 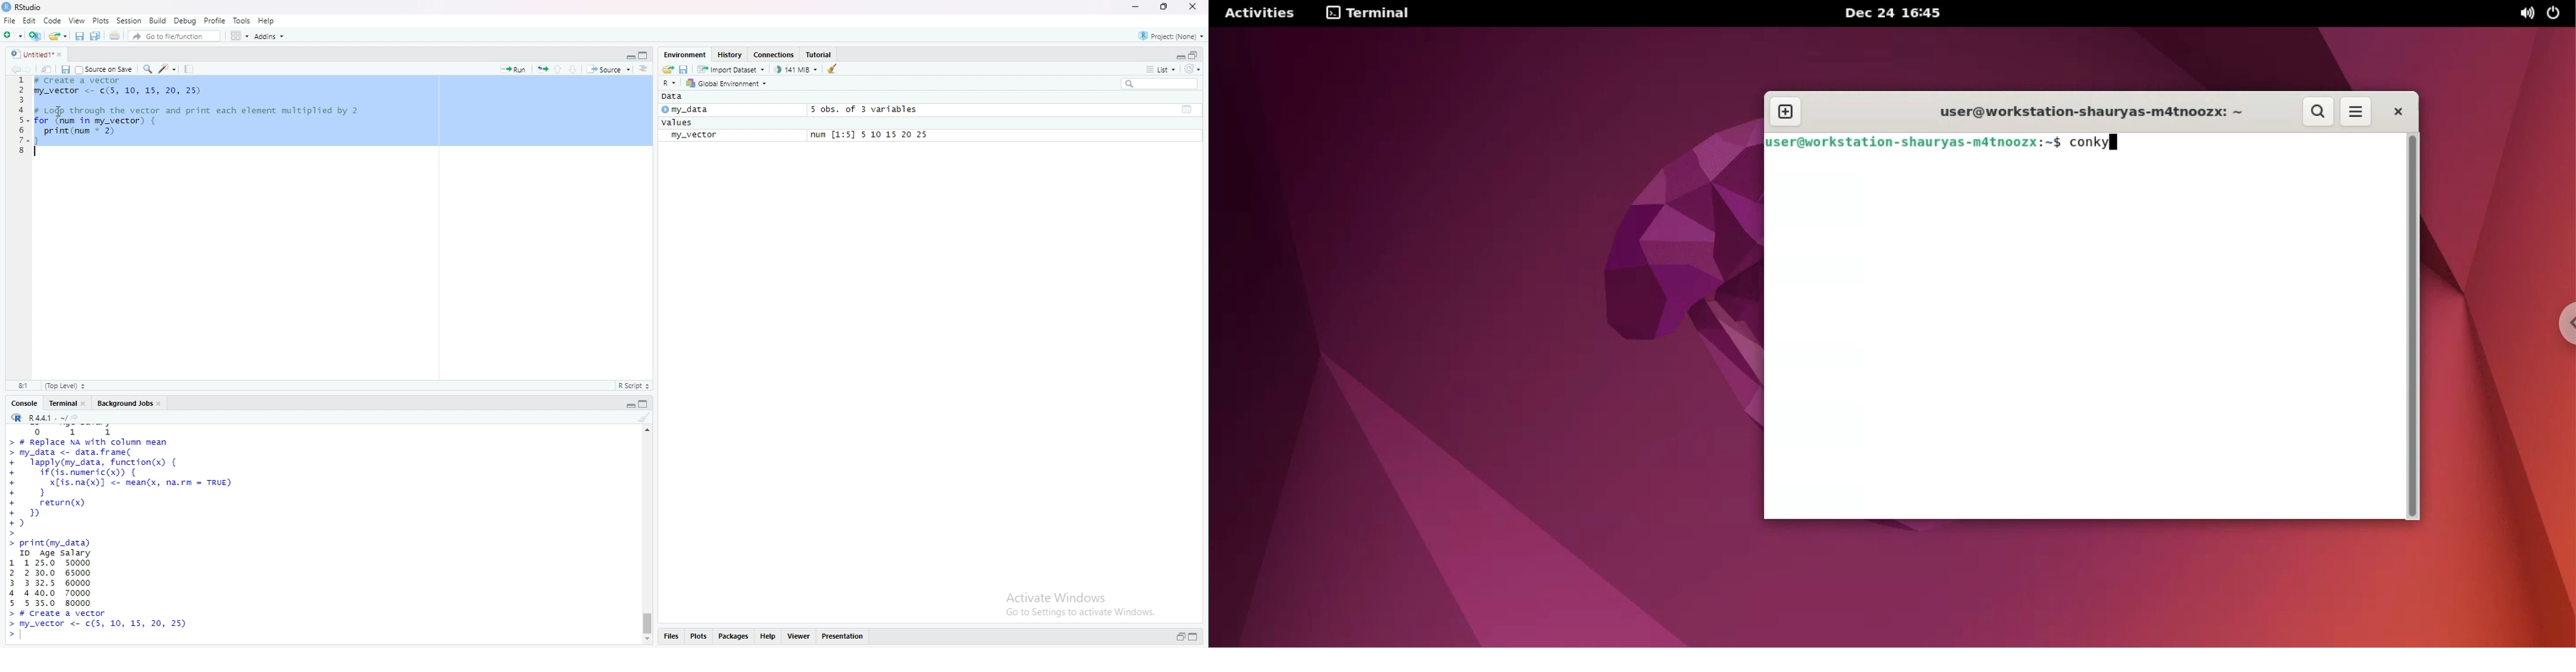 What do you see at coordinates (65, 386) in the screenshot?
I see `top level` at bounding box center [65, 386].